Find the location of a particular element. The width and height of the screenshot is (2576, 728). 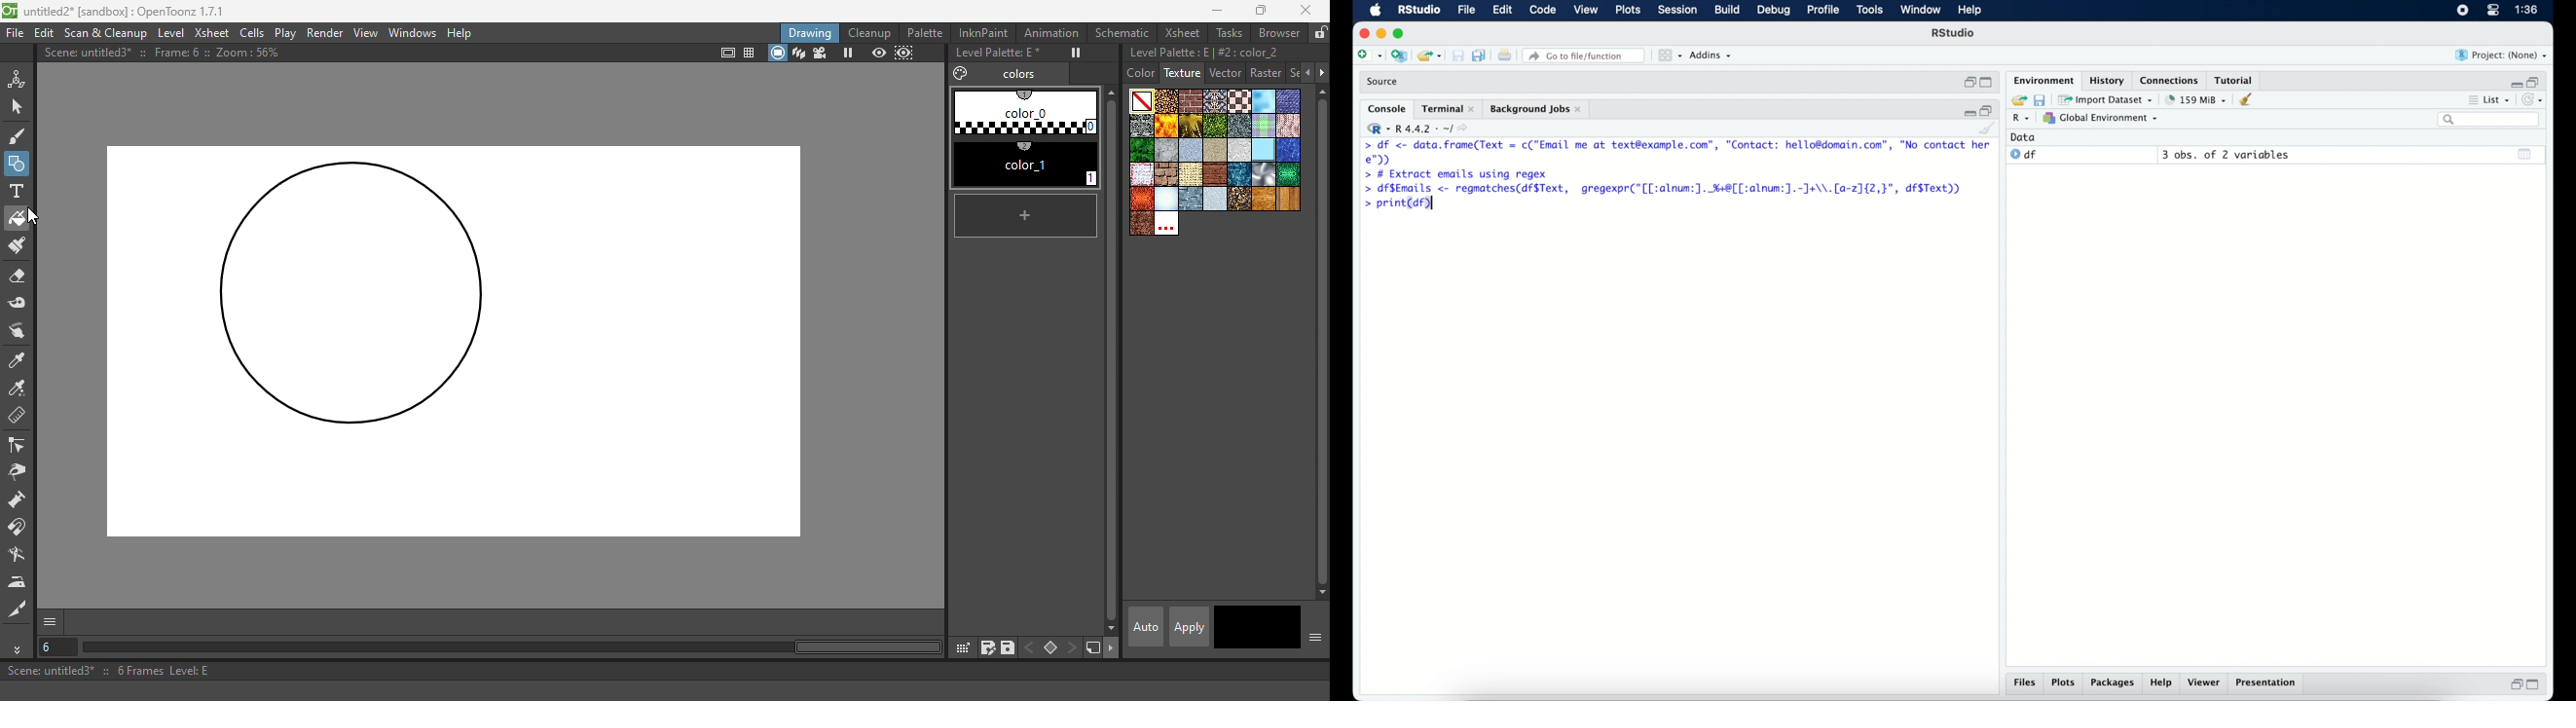

woodplanks.bmp is located at coordinates (1289, 200).